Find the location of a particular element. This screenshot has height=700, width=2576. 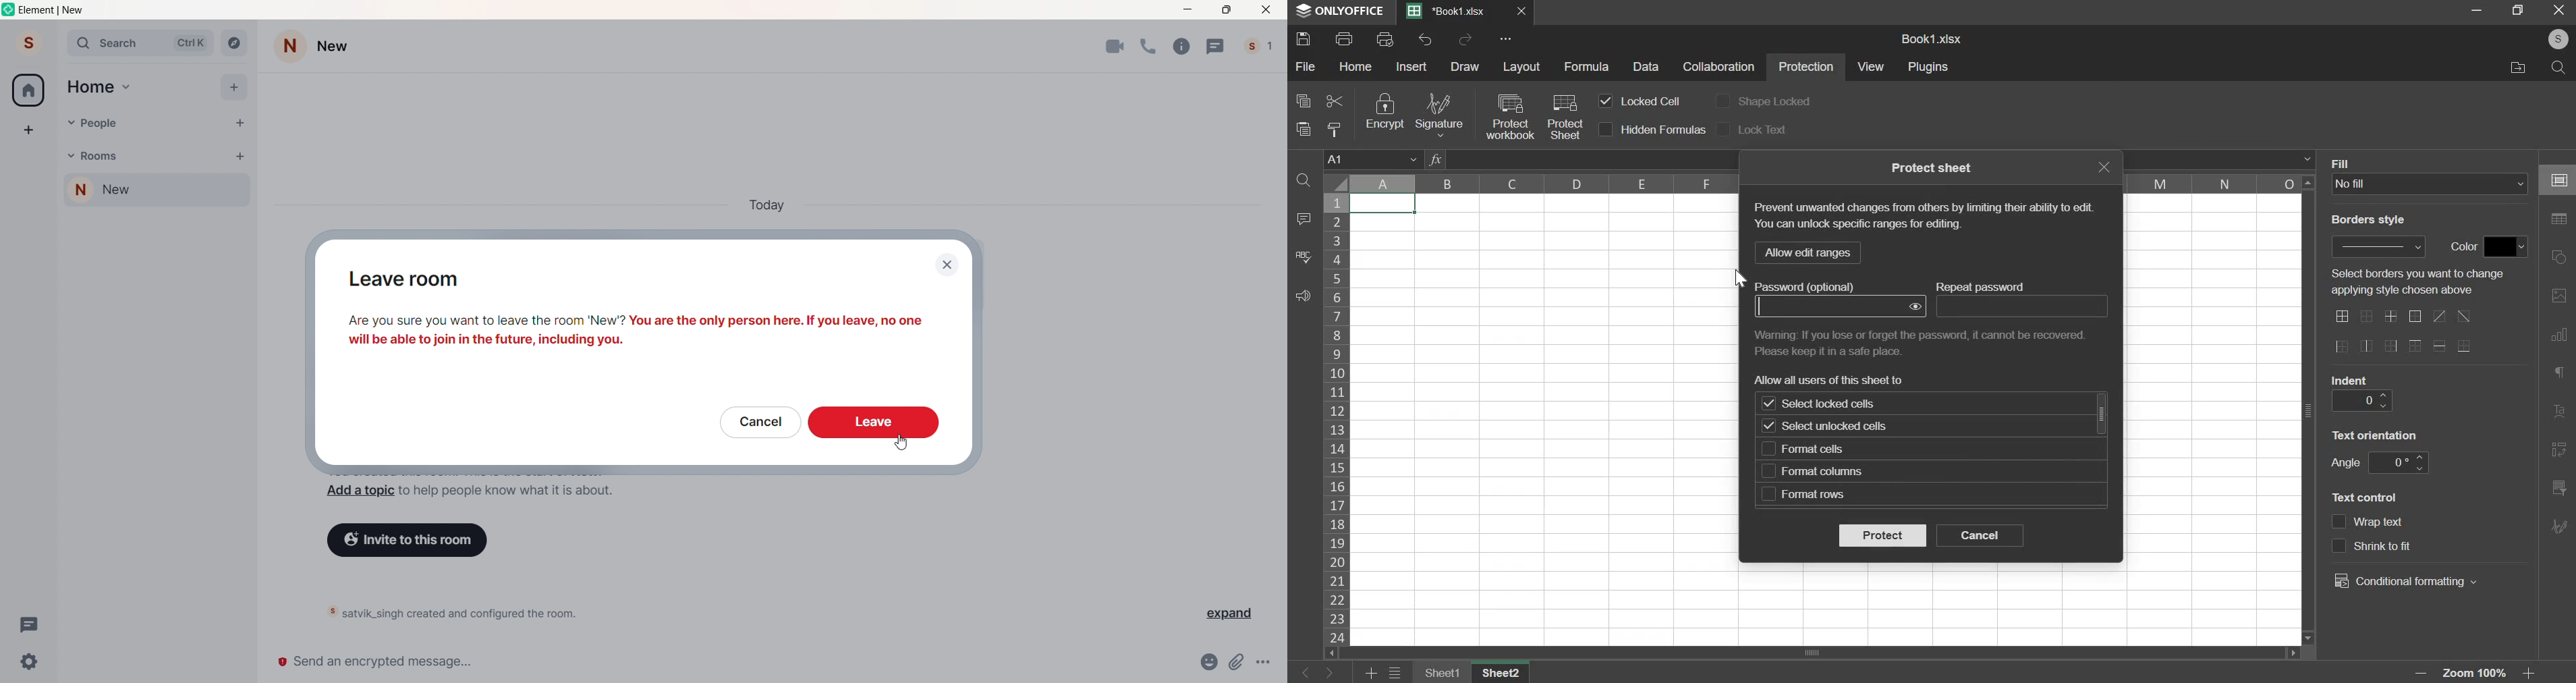

Add is located at coordinates (234, 89).